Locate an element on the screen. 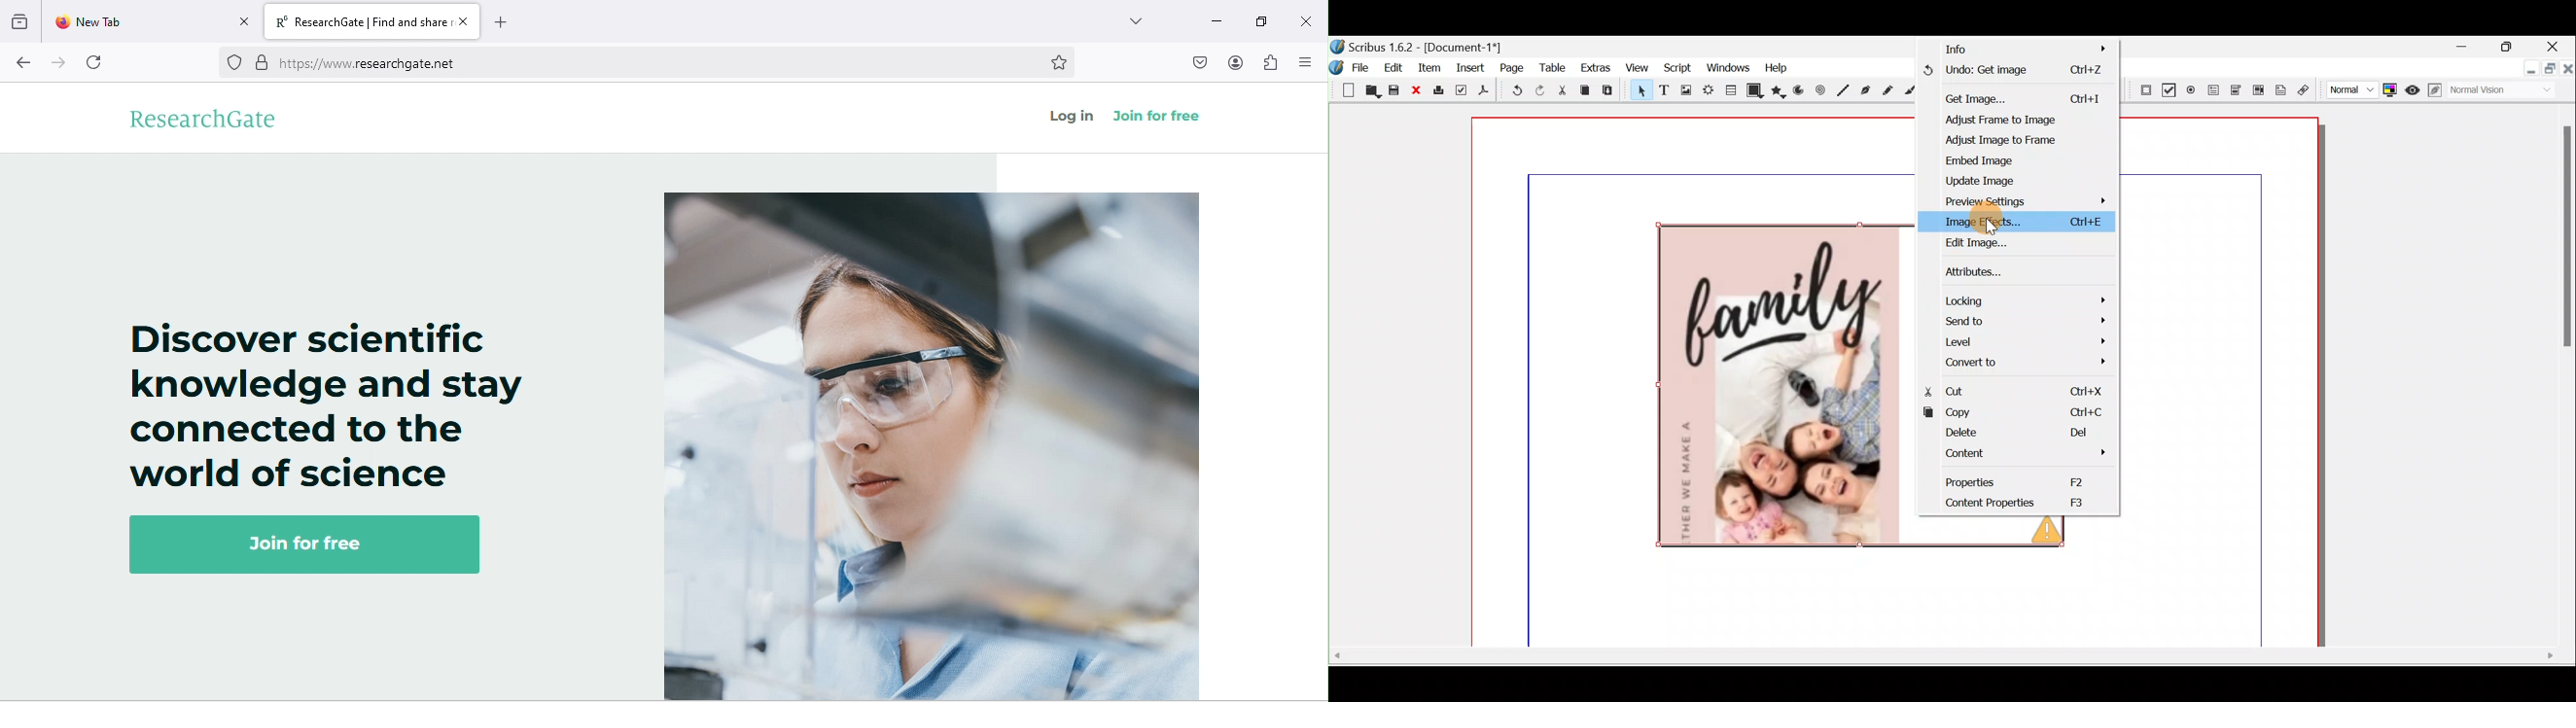 This screenshot has width=2576, height=728. Line is located at coordinates (1844, 91).